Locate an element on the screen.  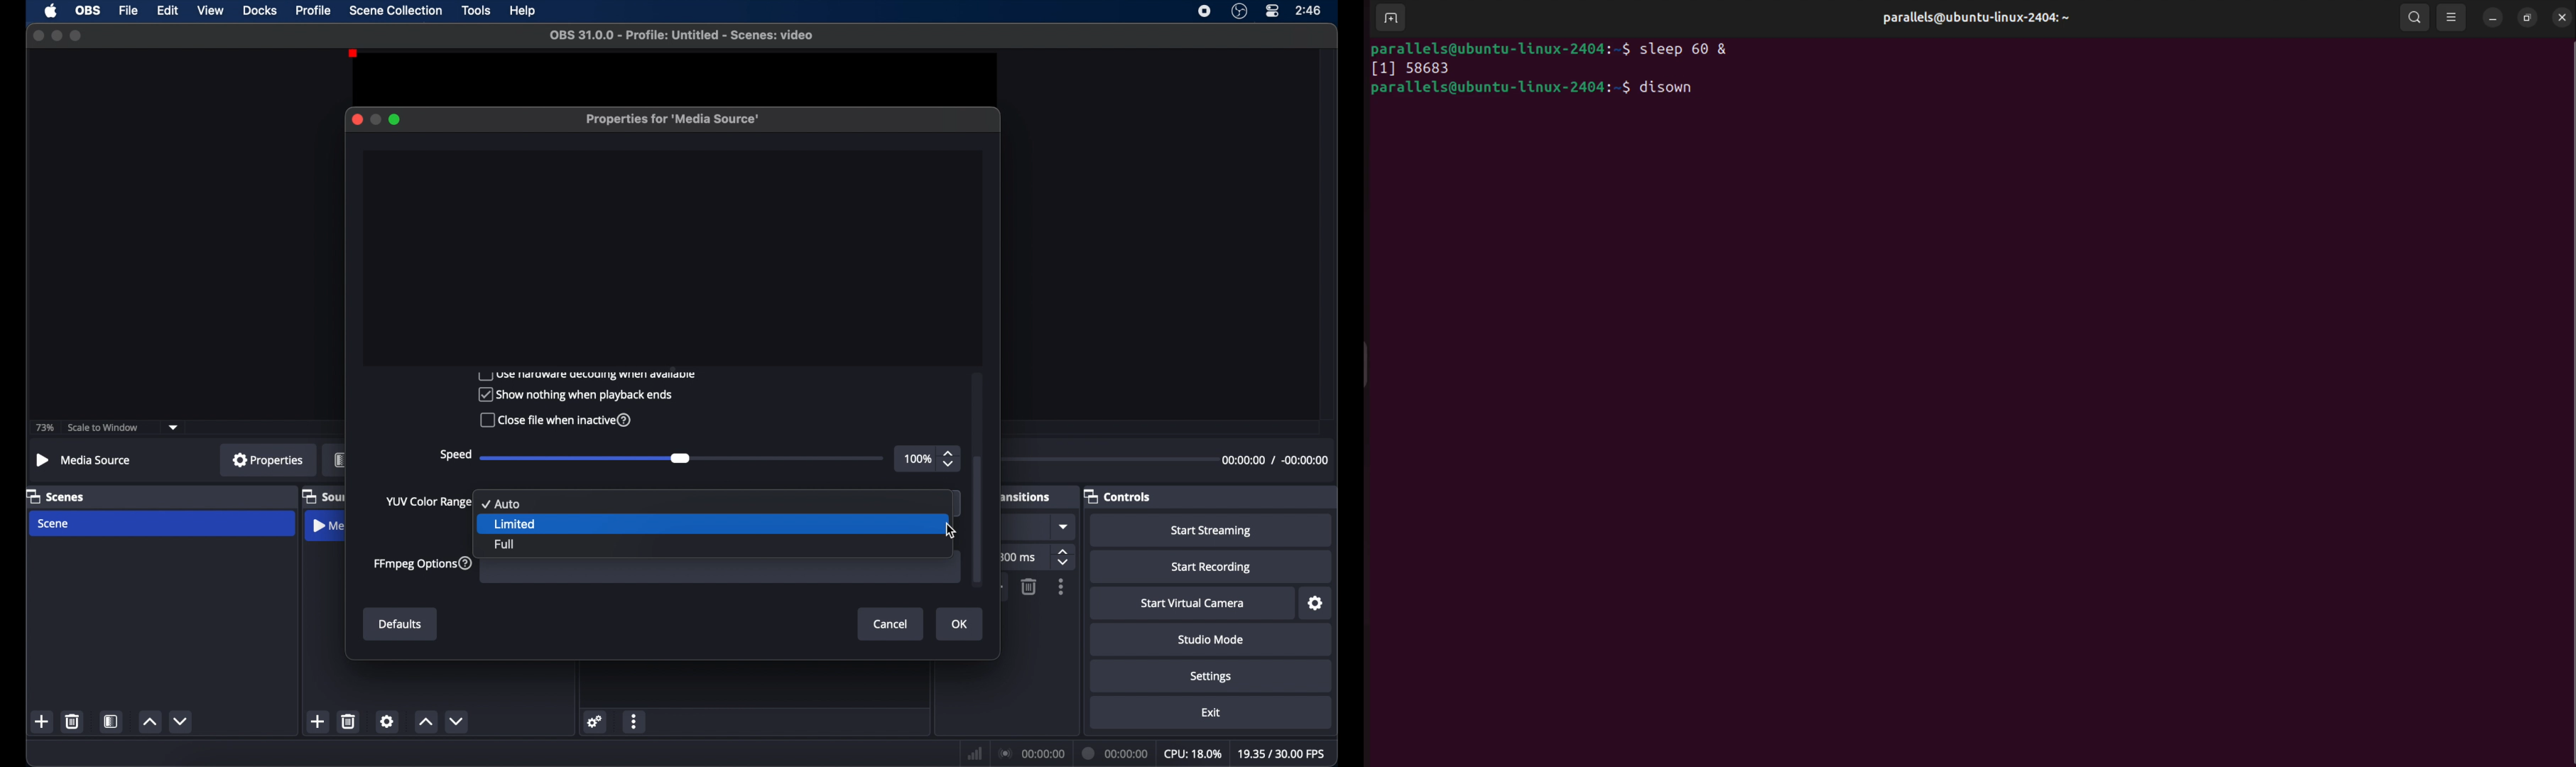
more options is located at coordinates (1062, 587).